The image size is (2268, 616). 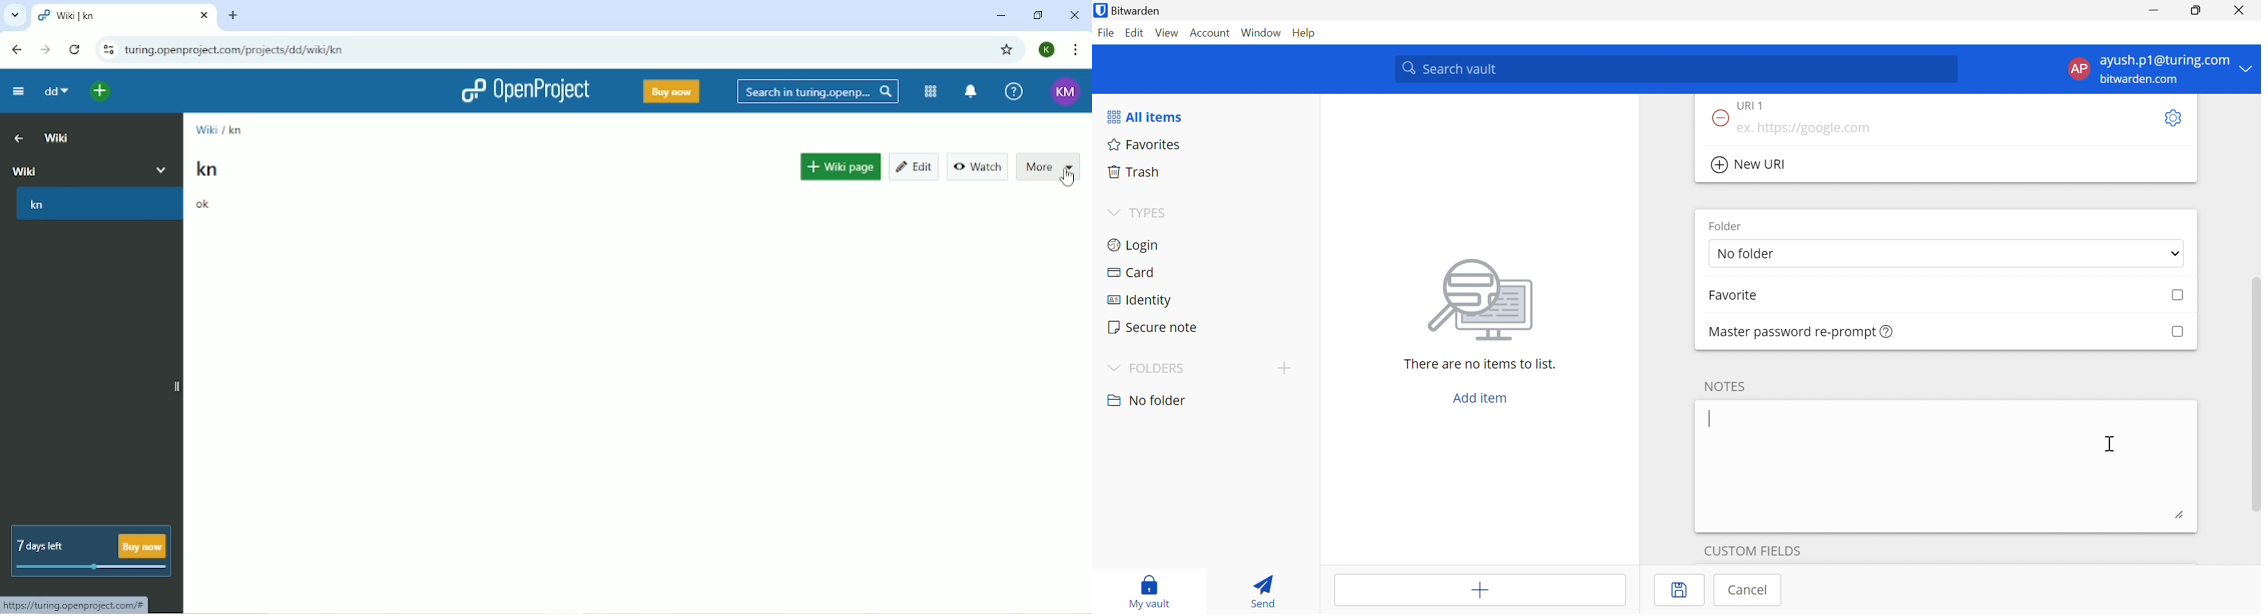 What do you see at coordinates (1748, 255) in the screenshot?
I see `No folder` at bounding box center [1748, 255].